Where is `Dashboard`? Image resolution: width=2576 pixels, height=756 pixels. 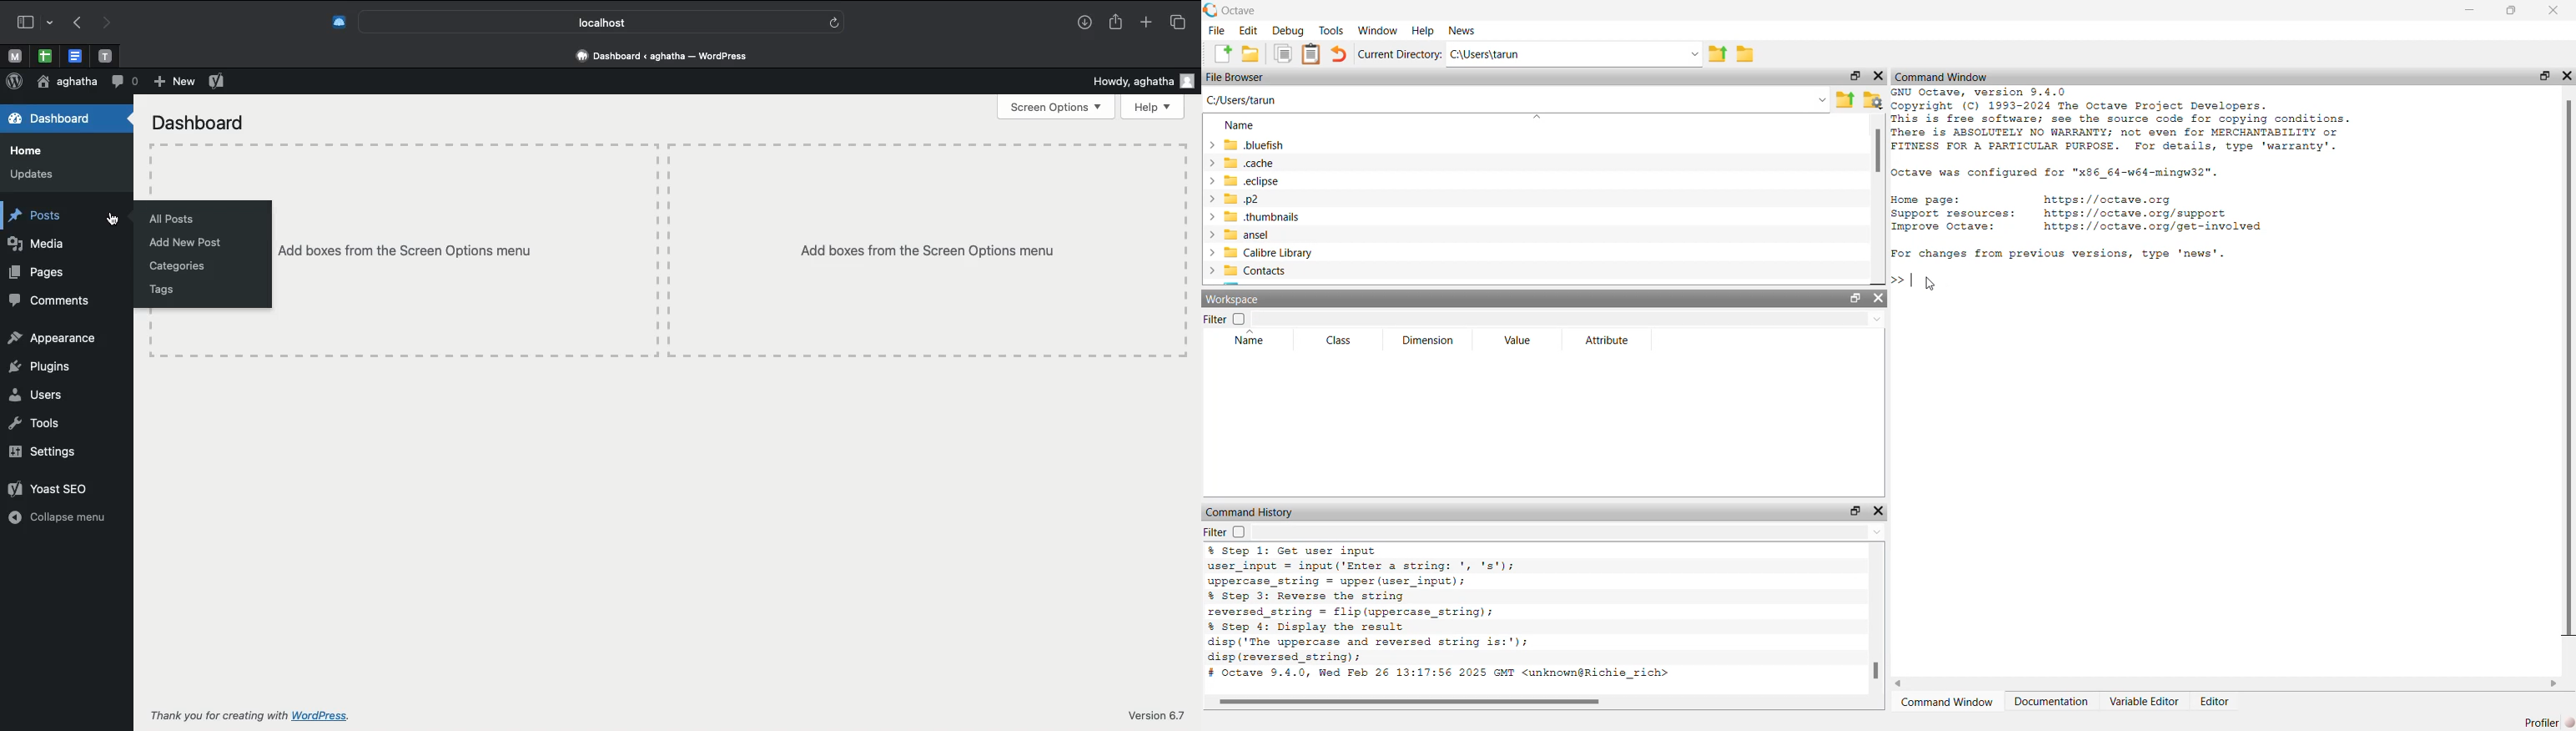 Dashboard is located at coordinates (66, 118).